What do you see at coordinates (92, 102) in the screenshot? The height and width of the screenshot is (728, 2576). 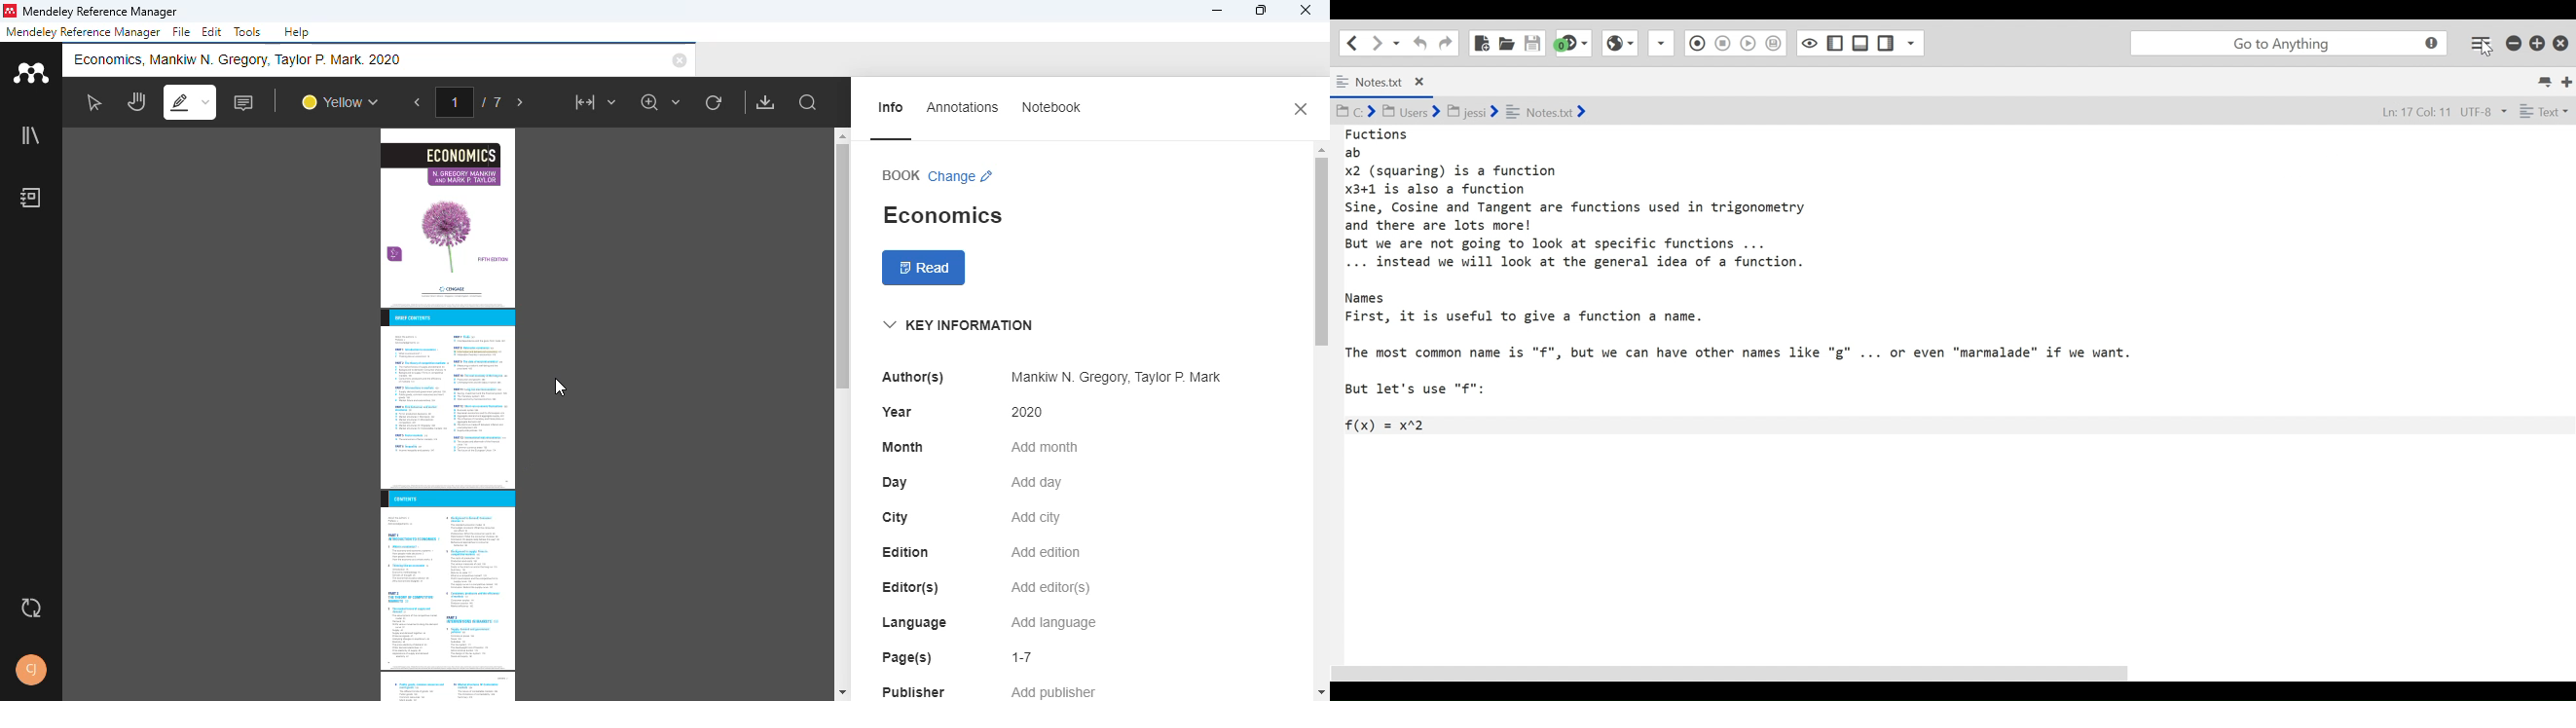 I see `select` at bounding box center [92, 102].